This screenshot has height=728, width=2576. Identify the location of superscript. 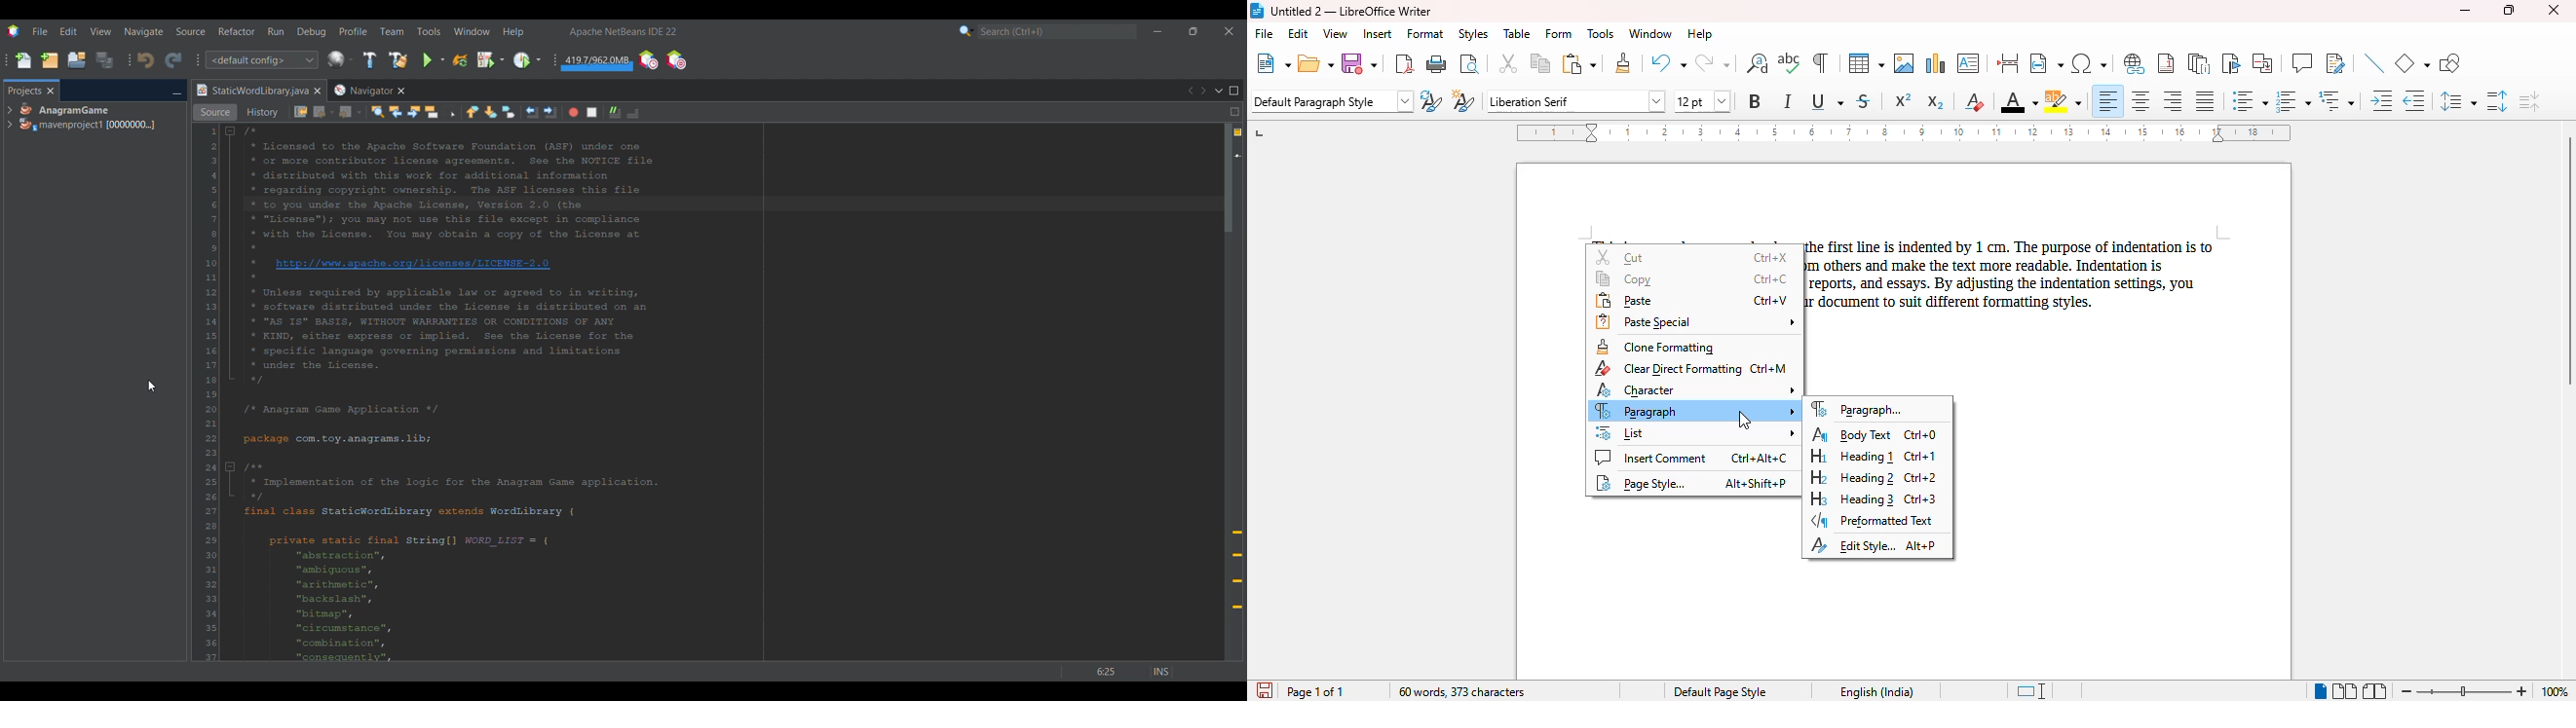
(1903, 99).